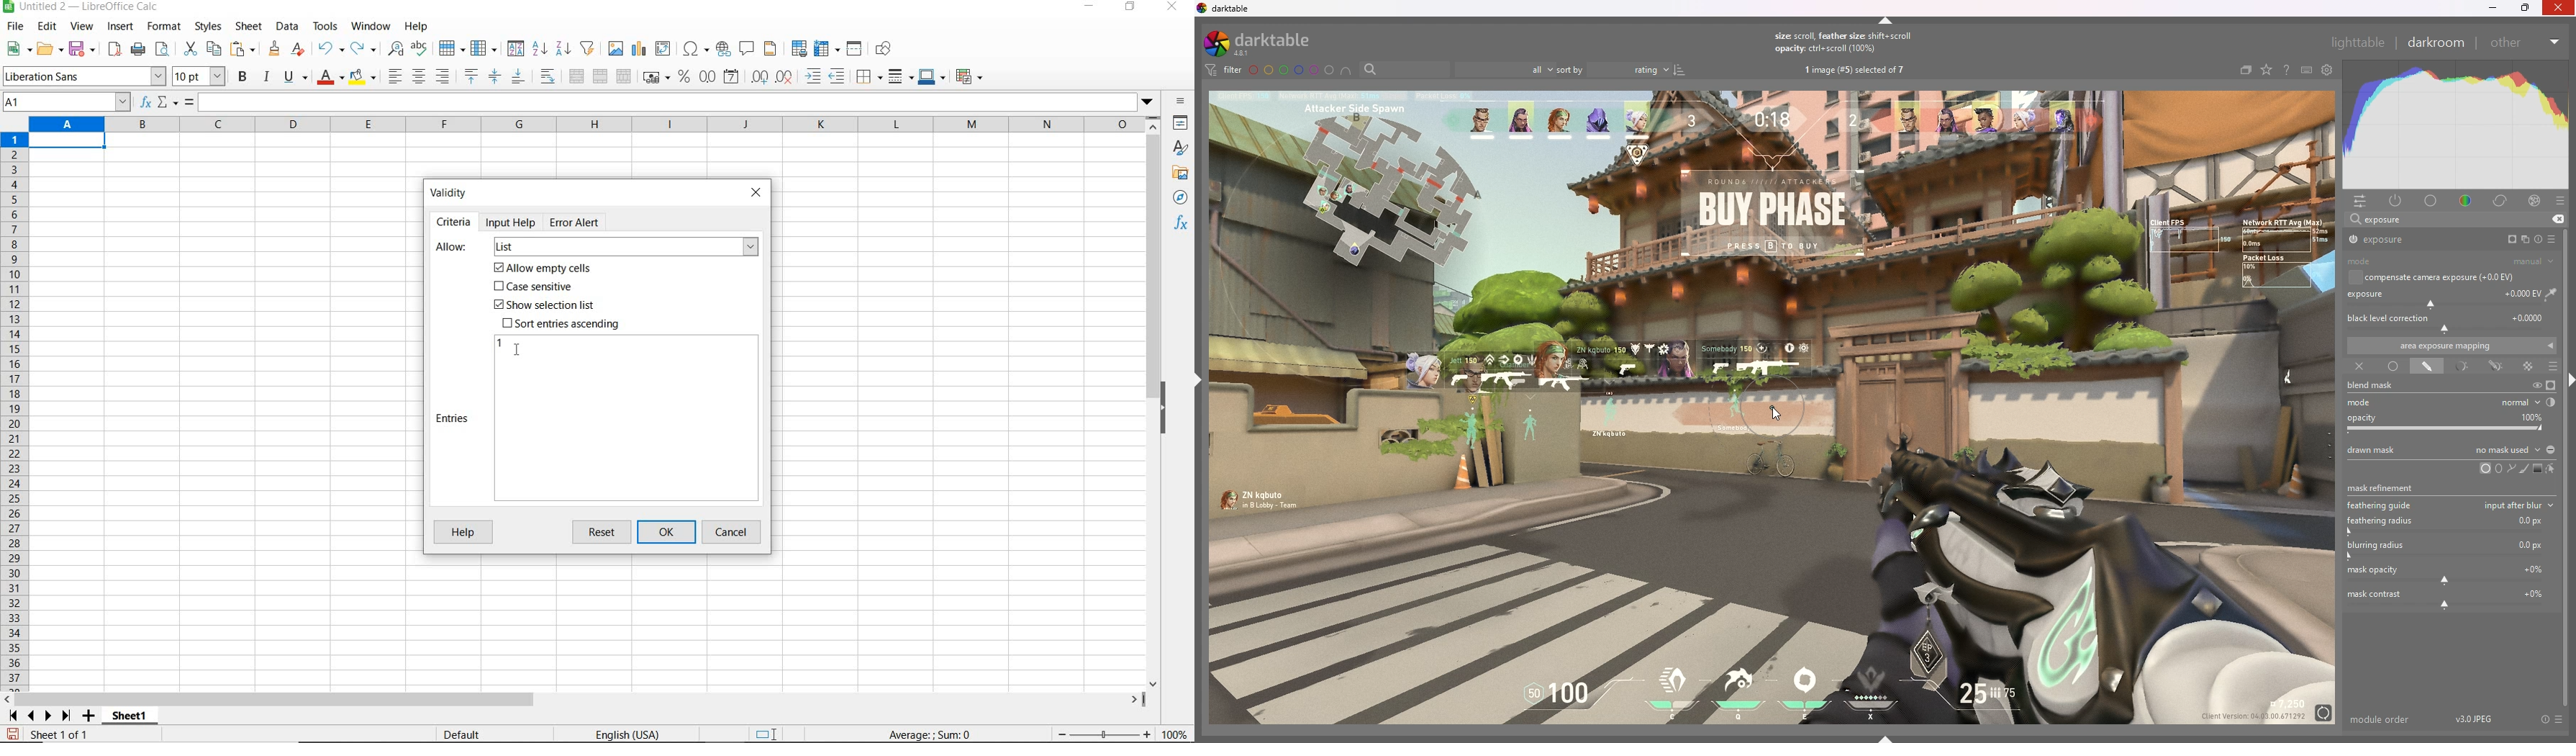 The width and height of the screenshot is (2576, 756). I want to click on version, so click(2475, 718).